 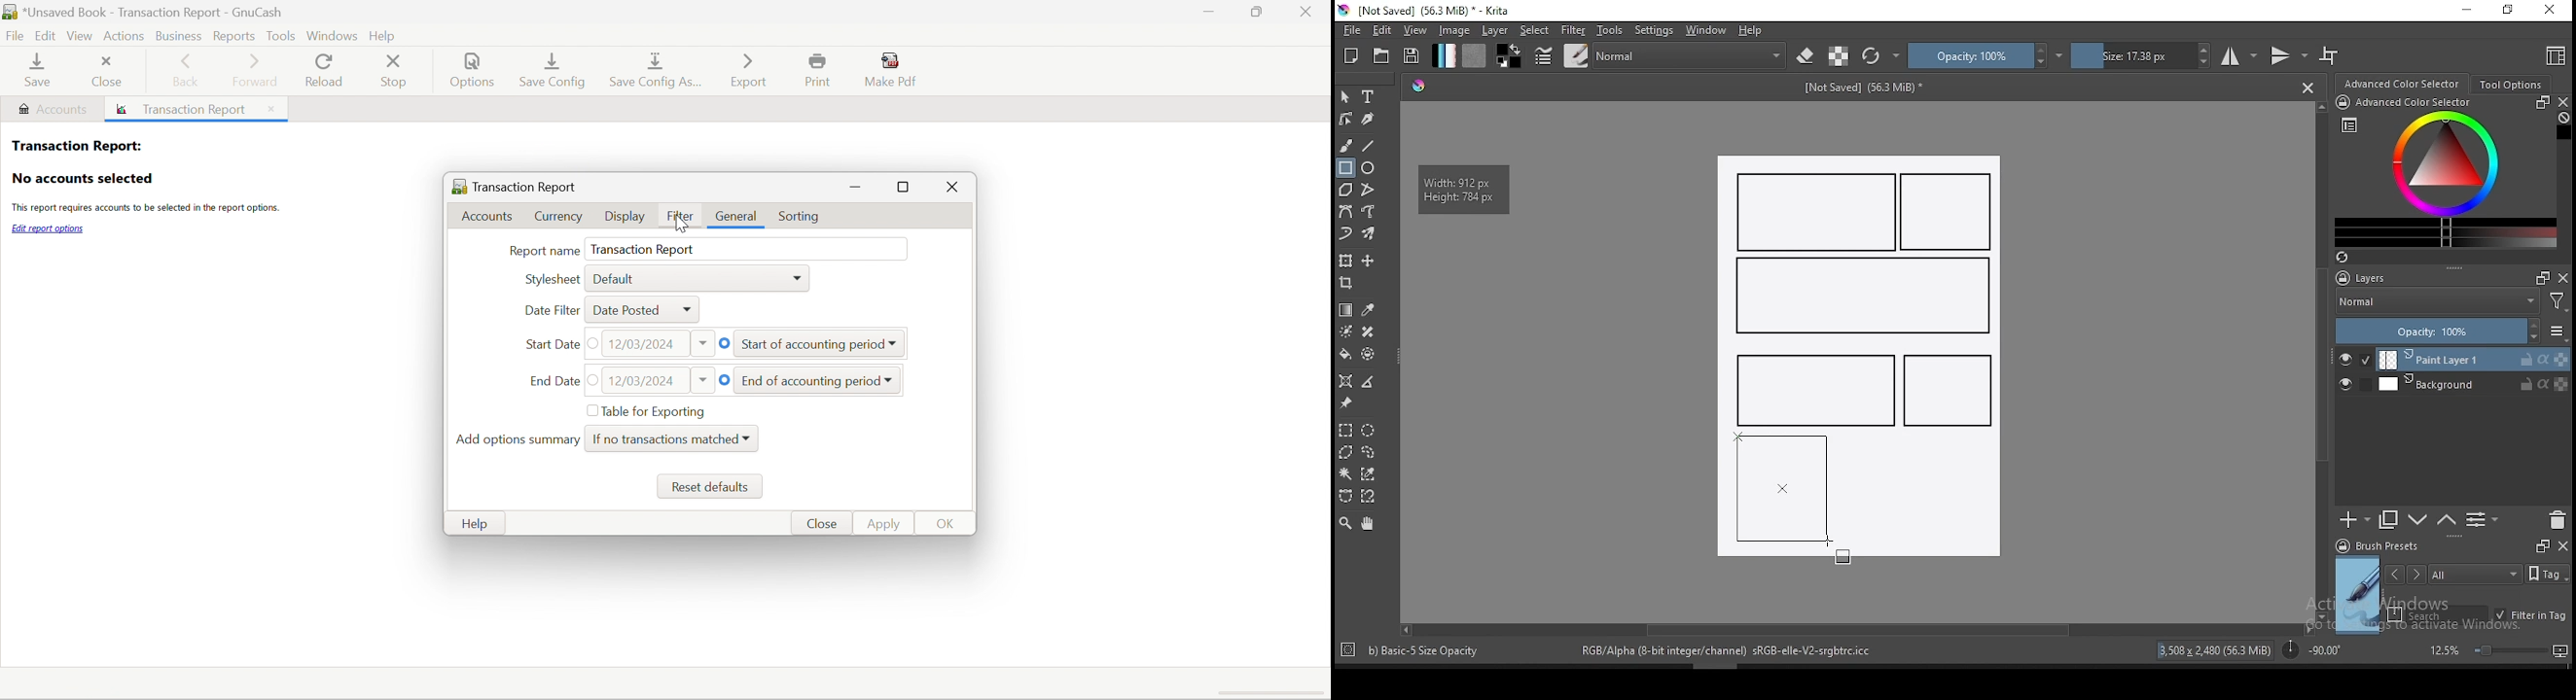 I want to click on ellipse tool, so click(x=1369, y=166).